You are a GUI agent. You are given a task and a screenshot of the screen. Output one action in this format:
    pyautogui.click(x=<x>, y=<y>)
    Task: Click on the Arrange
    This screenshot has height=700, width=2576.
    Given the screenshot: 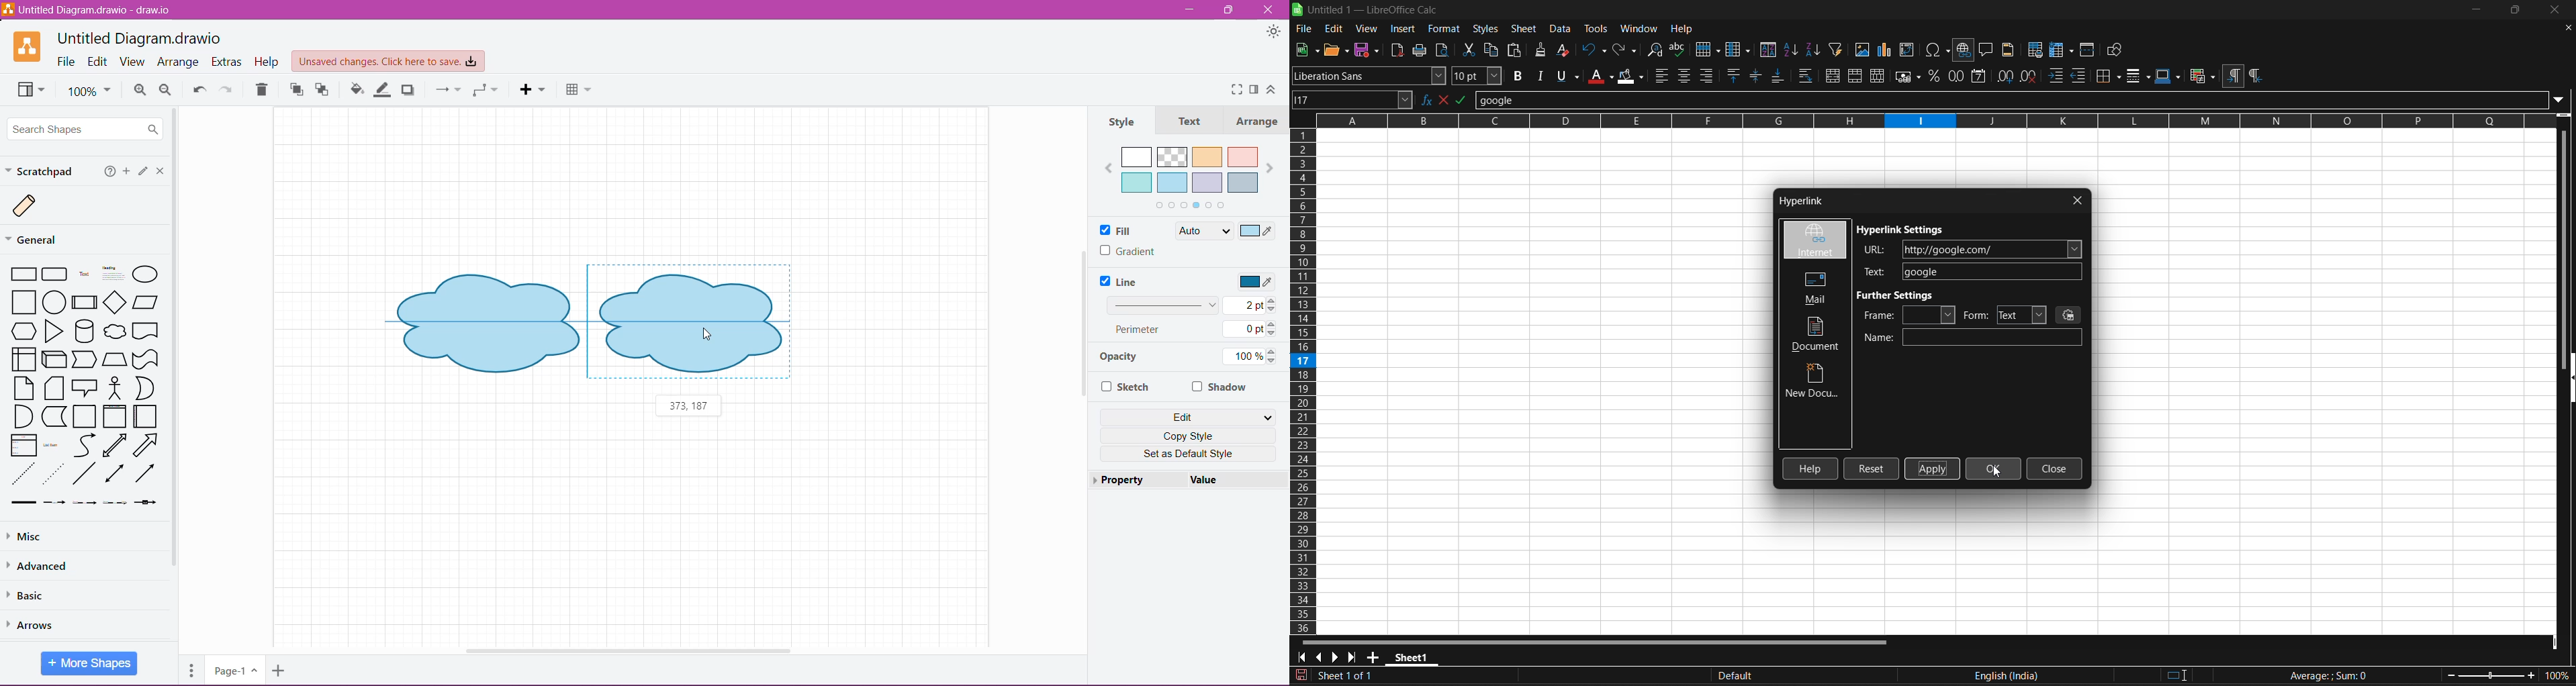 What is the action you would take?
    pyautogui.click(x=179, y=62)
    